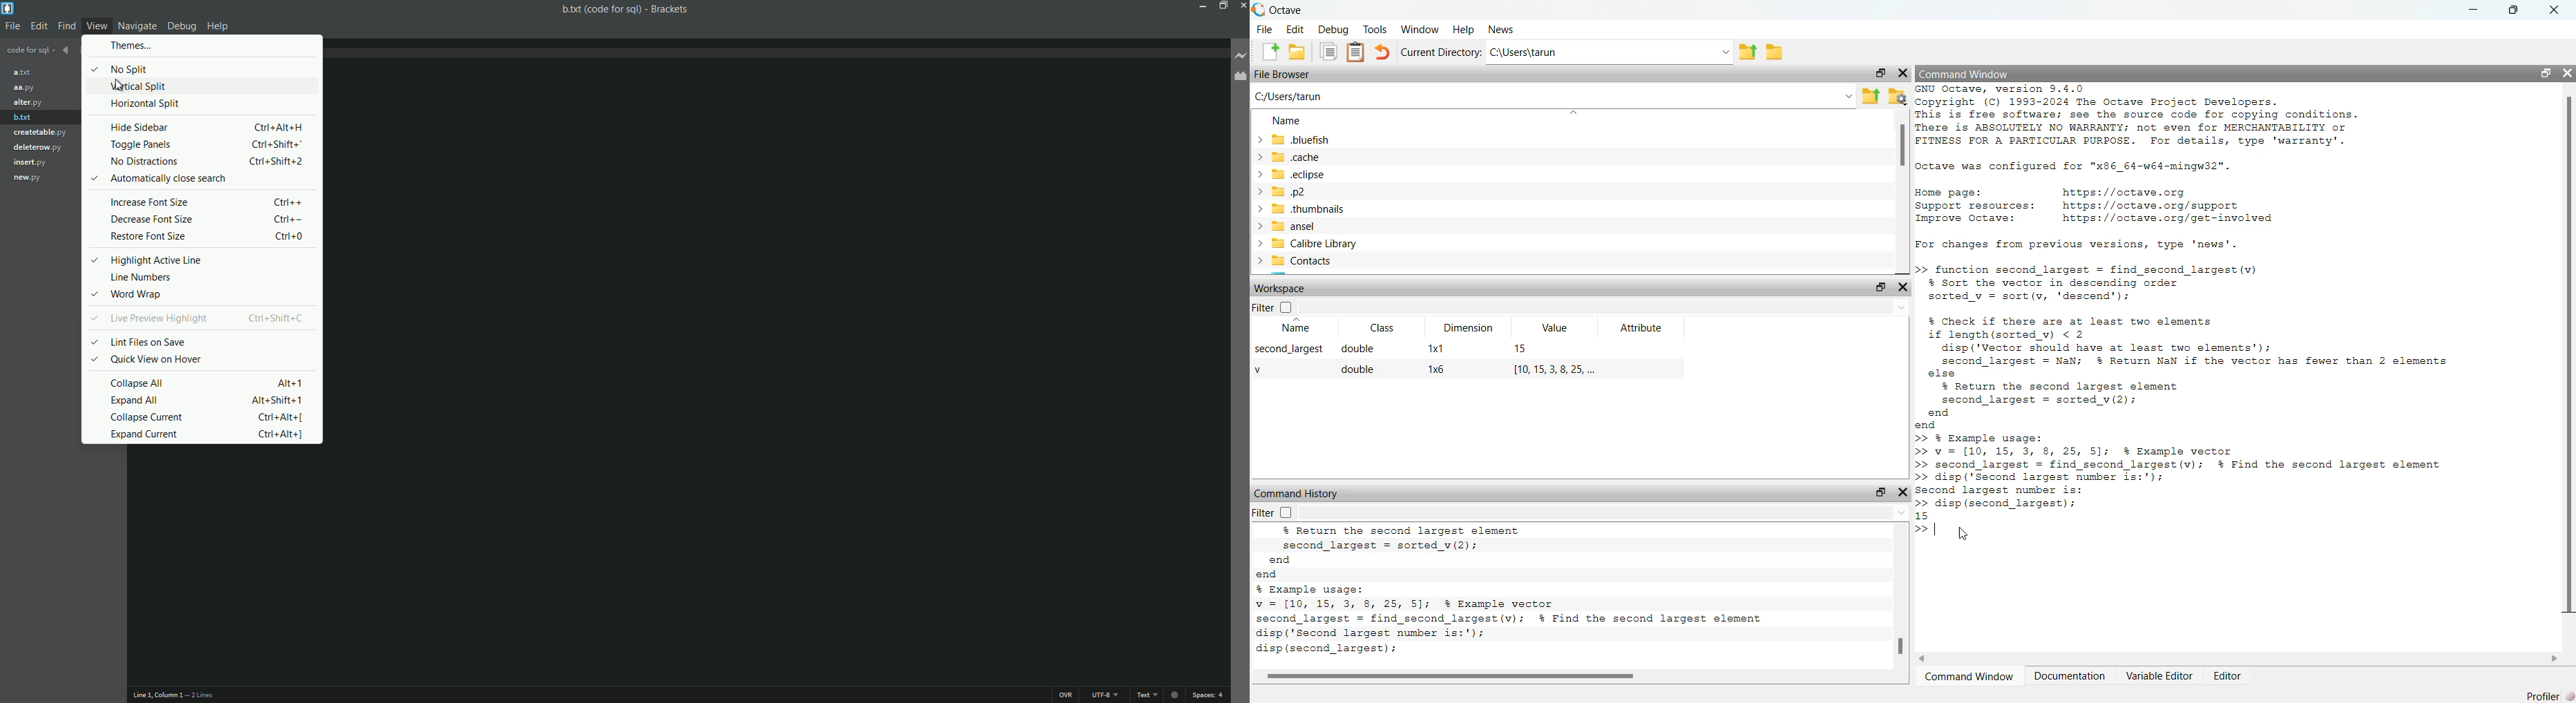  I want to click on Selected, so click(92, 261).